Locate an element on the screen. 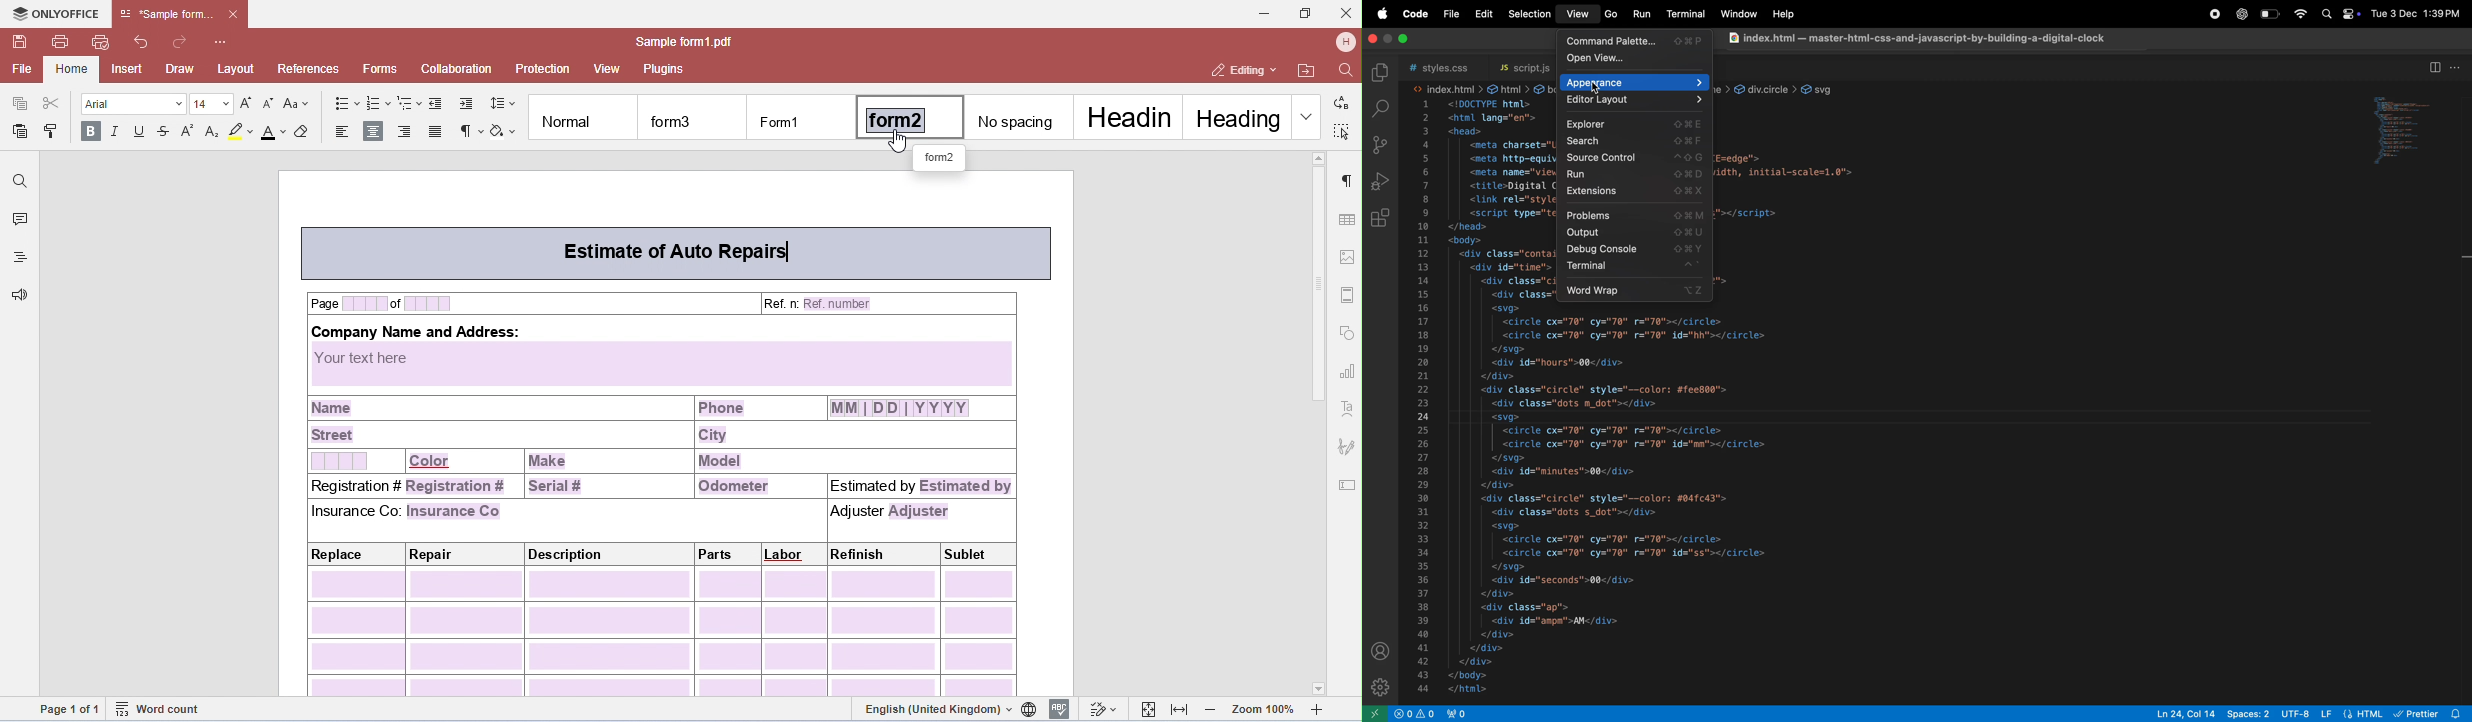 The width and height of the screenshot is (2492, 728). close is located at coordinates (1371, 37).